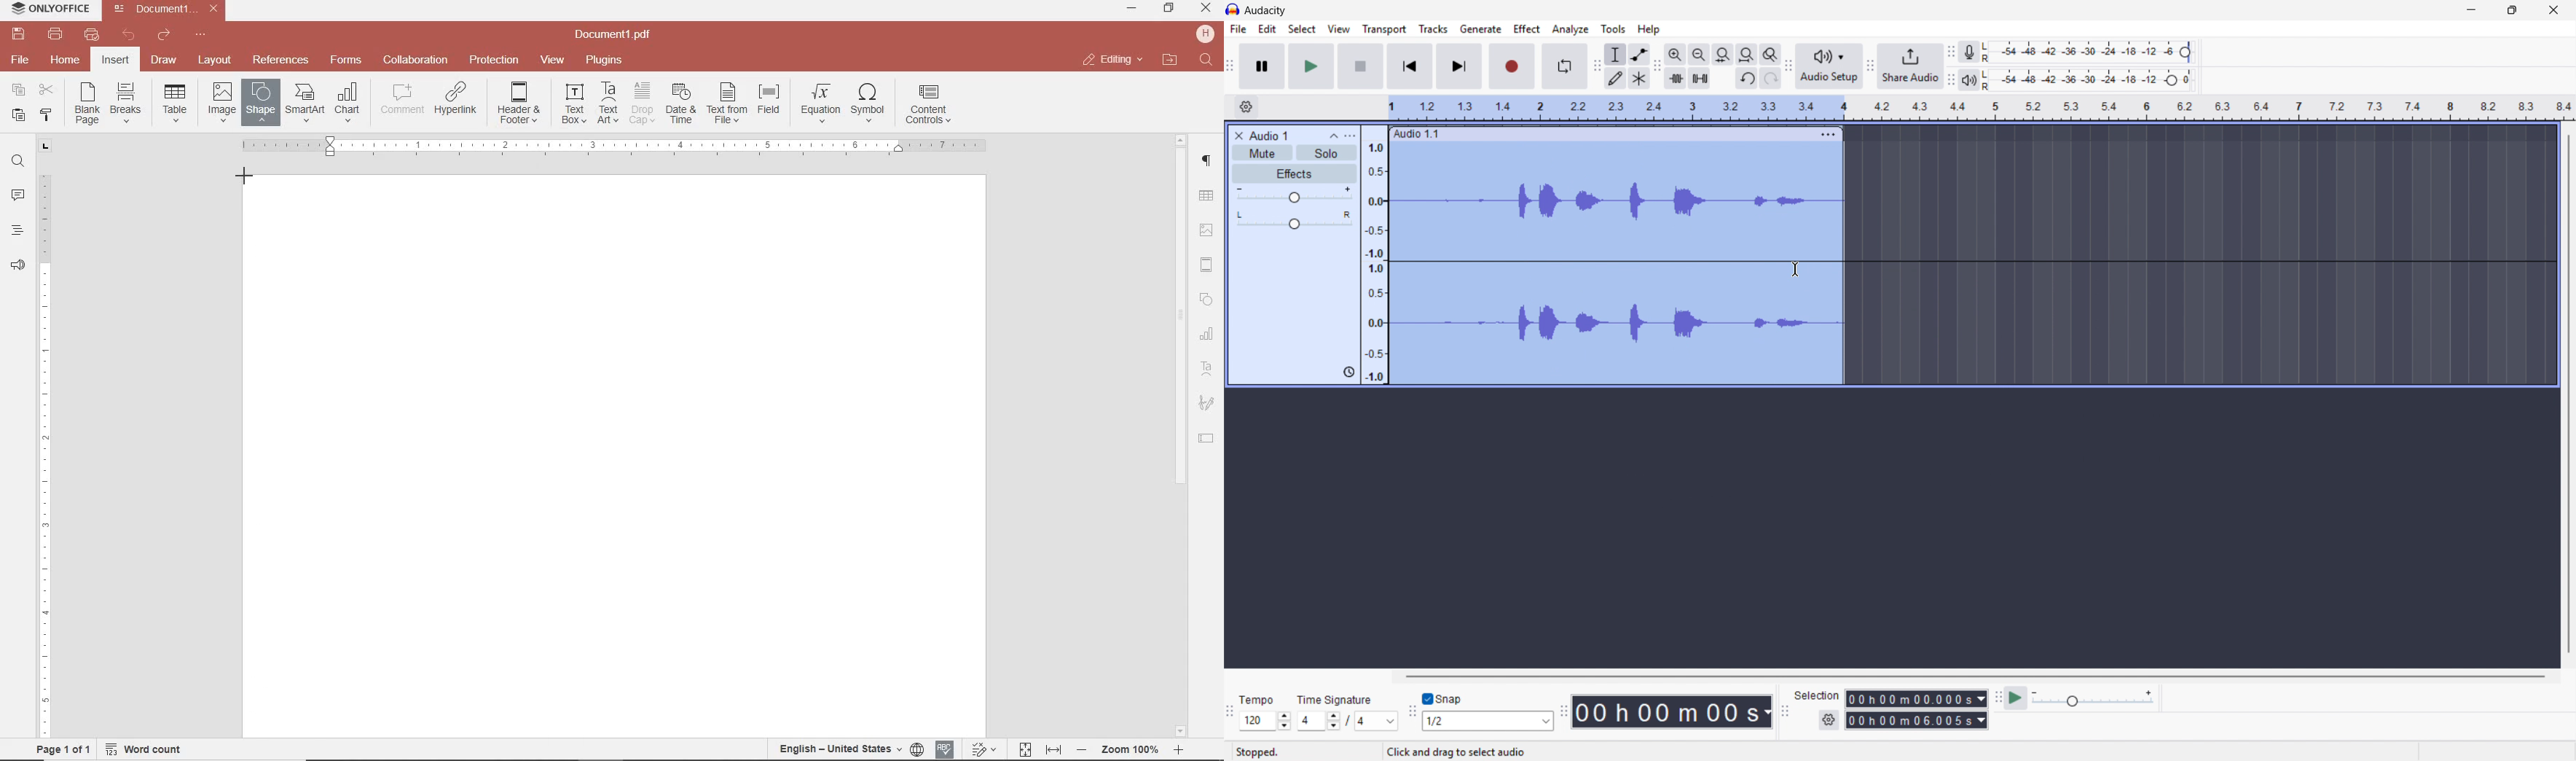  Describe the element at coordinates (1433, 28) in the screenshot. I see `Tracks` at that location.